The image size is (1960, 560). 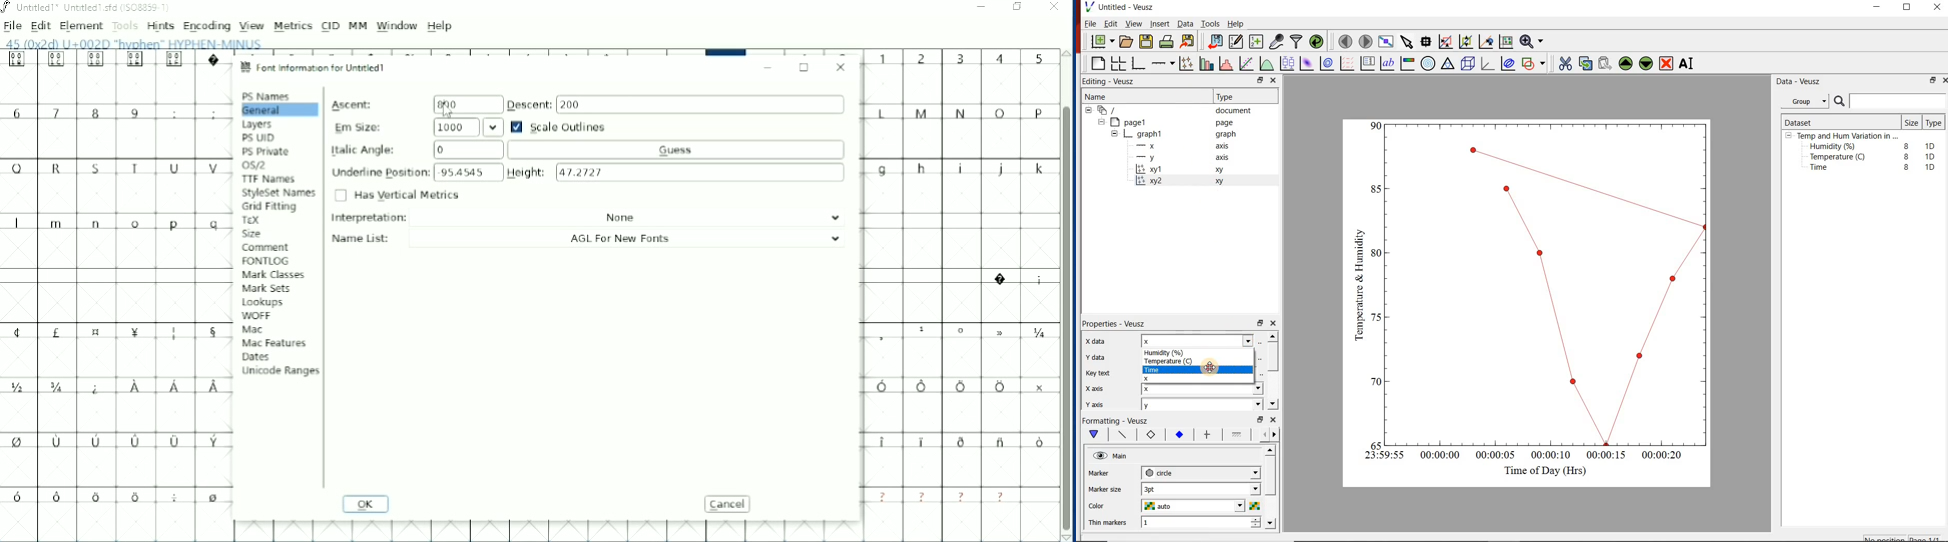 What do you see at coordinates (81, 26) in the screenshot?
I see `Element` at bounding box center [81, 26].